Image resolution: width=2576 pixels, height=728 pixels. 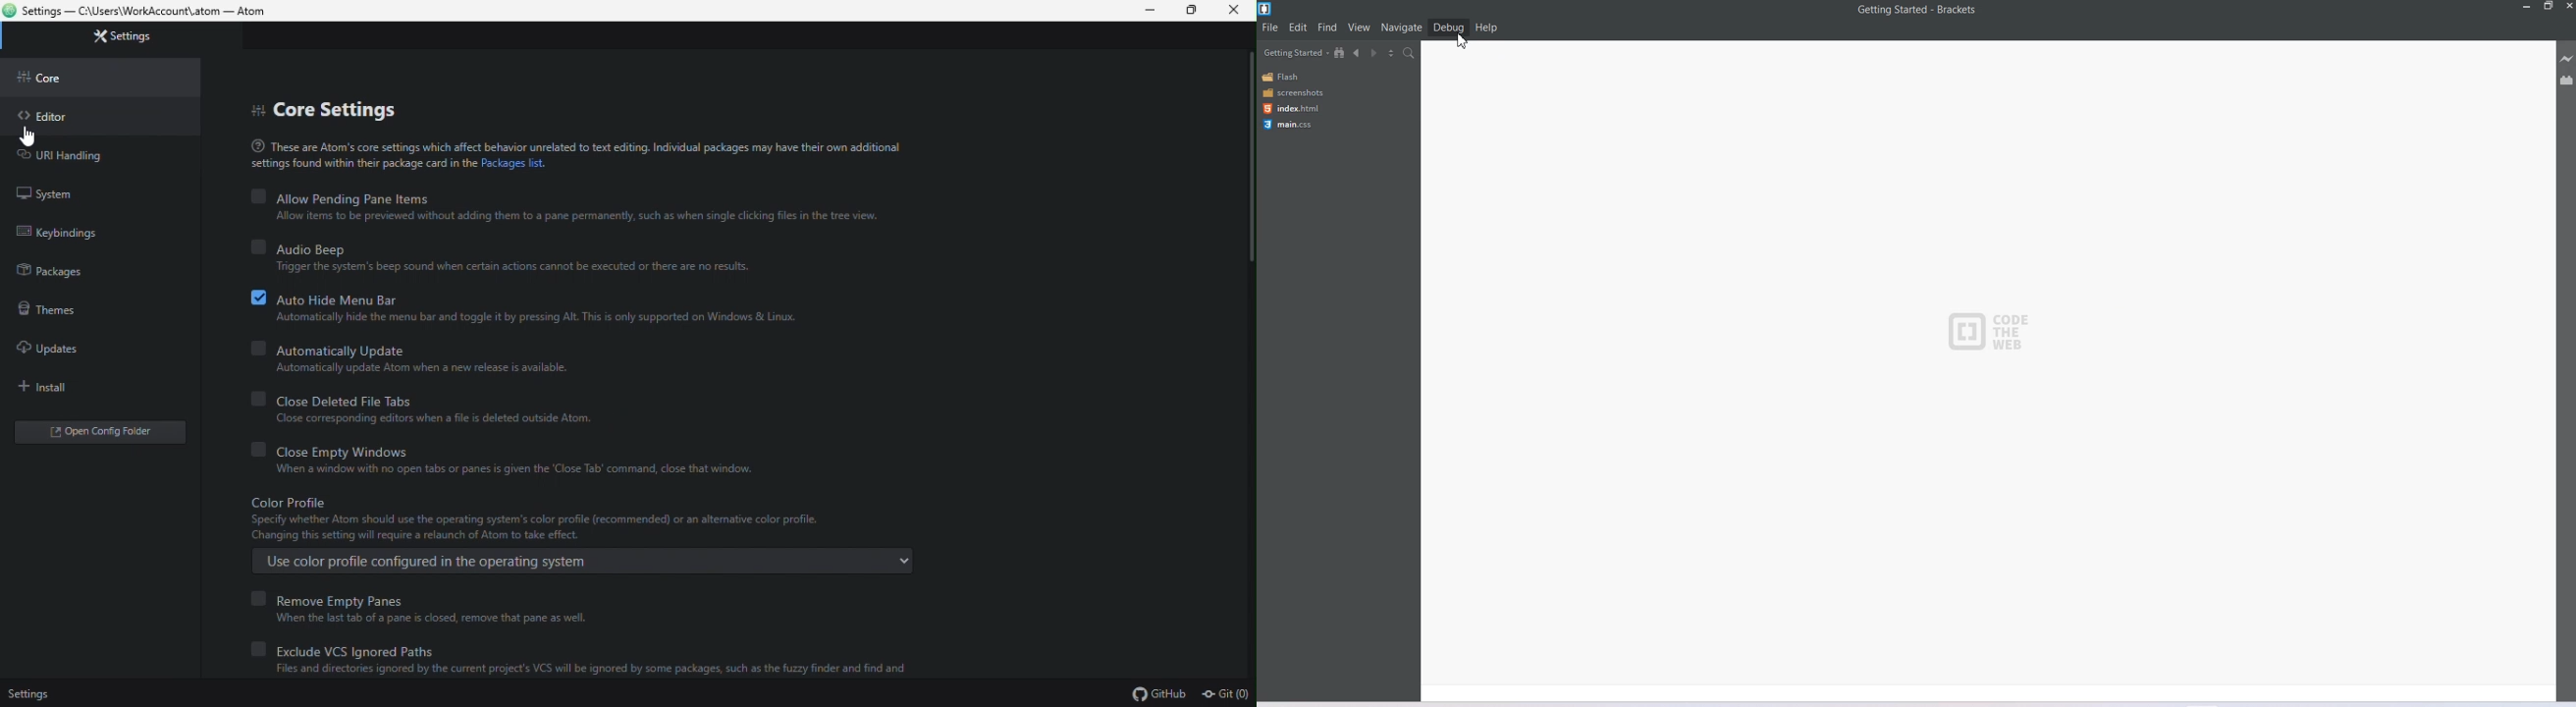 I want to click on exclude VCS Ignored paths, so click(x=600, y=649).